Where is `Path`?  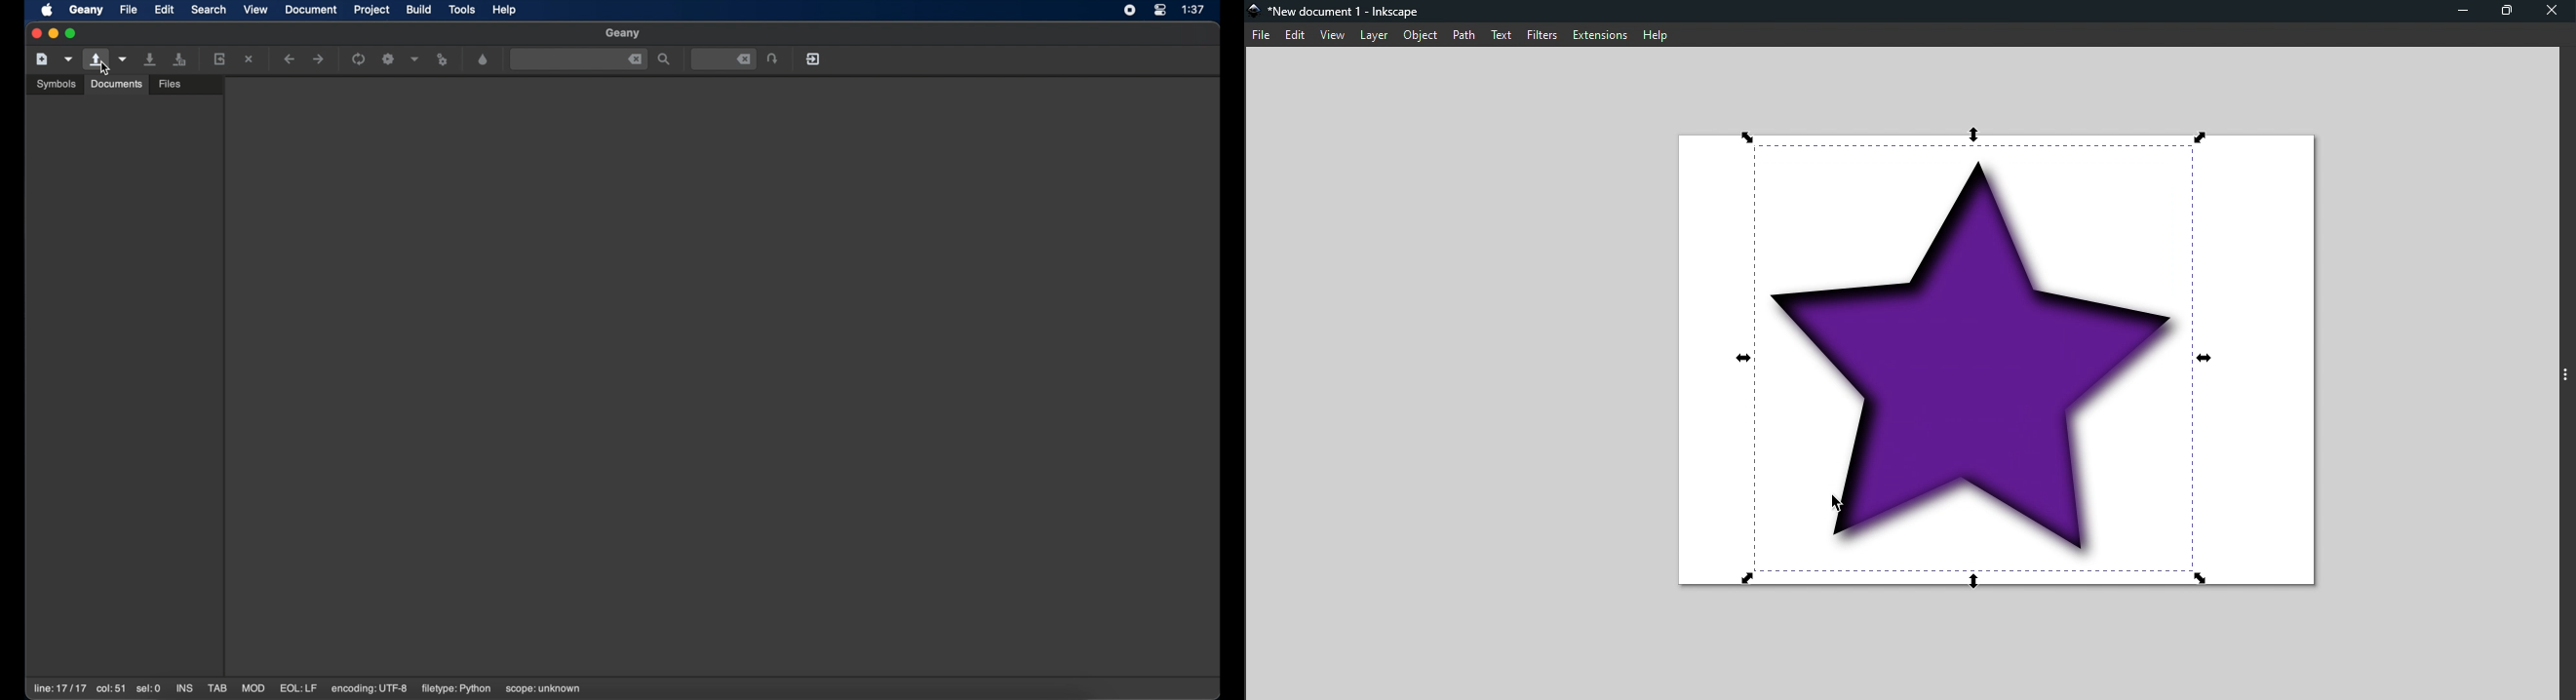
Path is located at coordinates (1465, 33).